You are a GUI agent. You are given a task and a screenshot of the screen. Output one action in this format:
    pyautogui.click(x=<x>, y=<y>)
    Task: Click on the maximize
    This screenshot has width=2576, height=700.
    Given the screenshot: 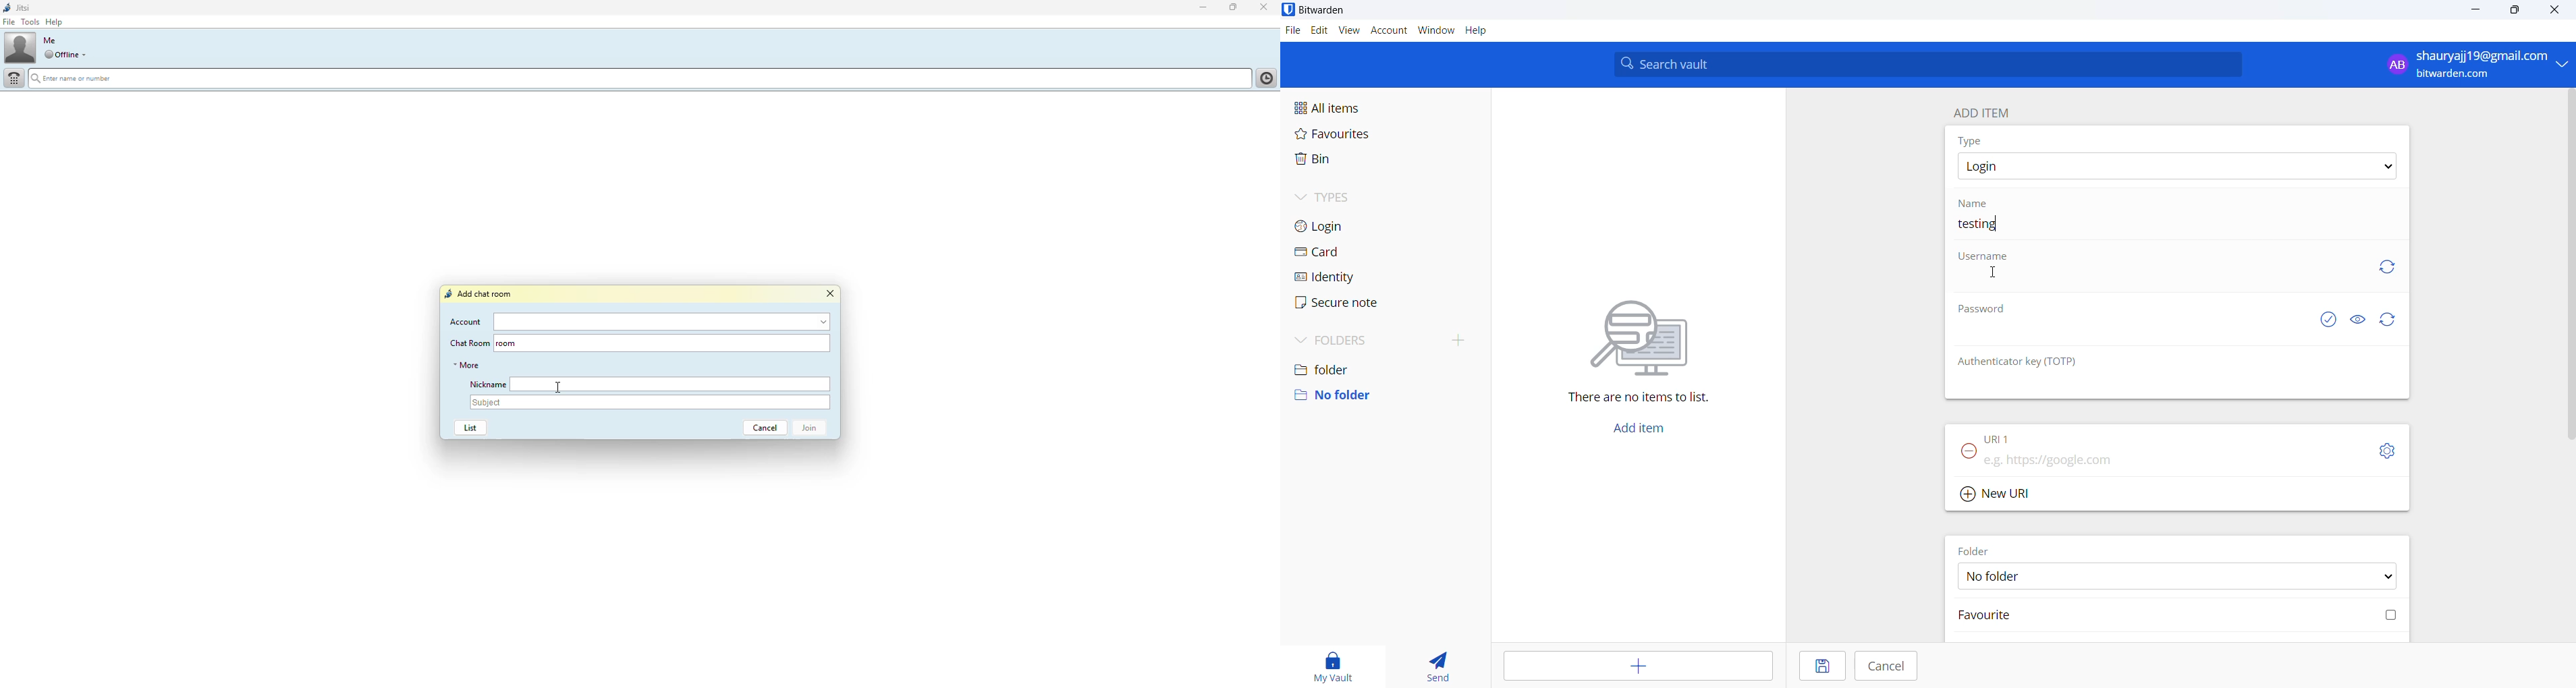 What is the action you would take?
    pyautogui.click(x=2517, y=11)
    